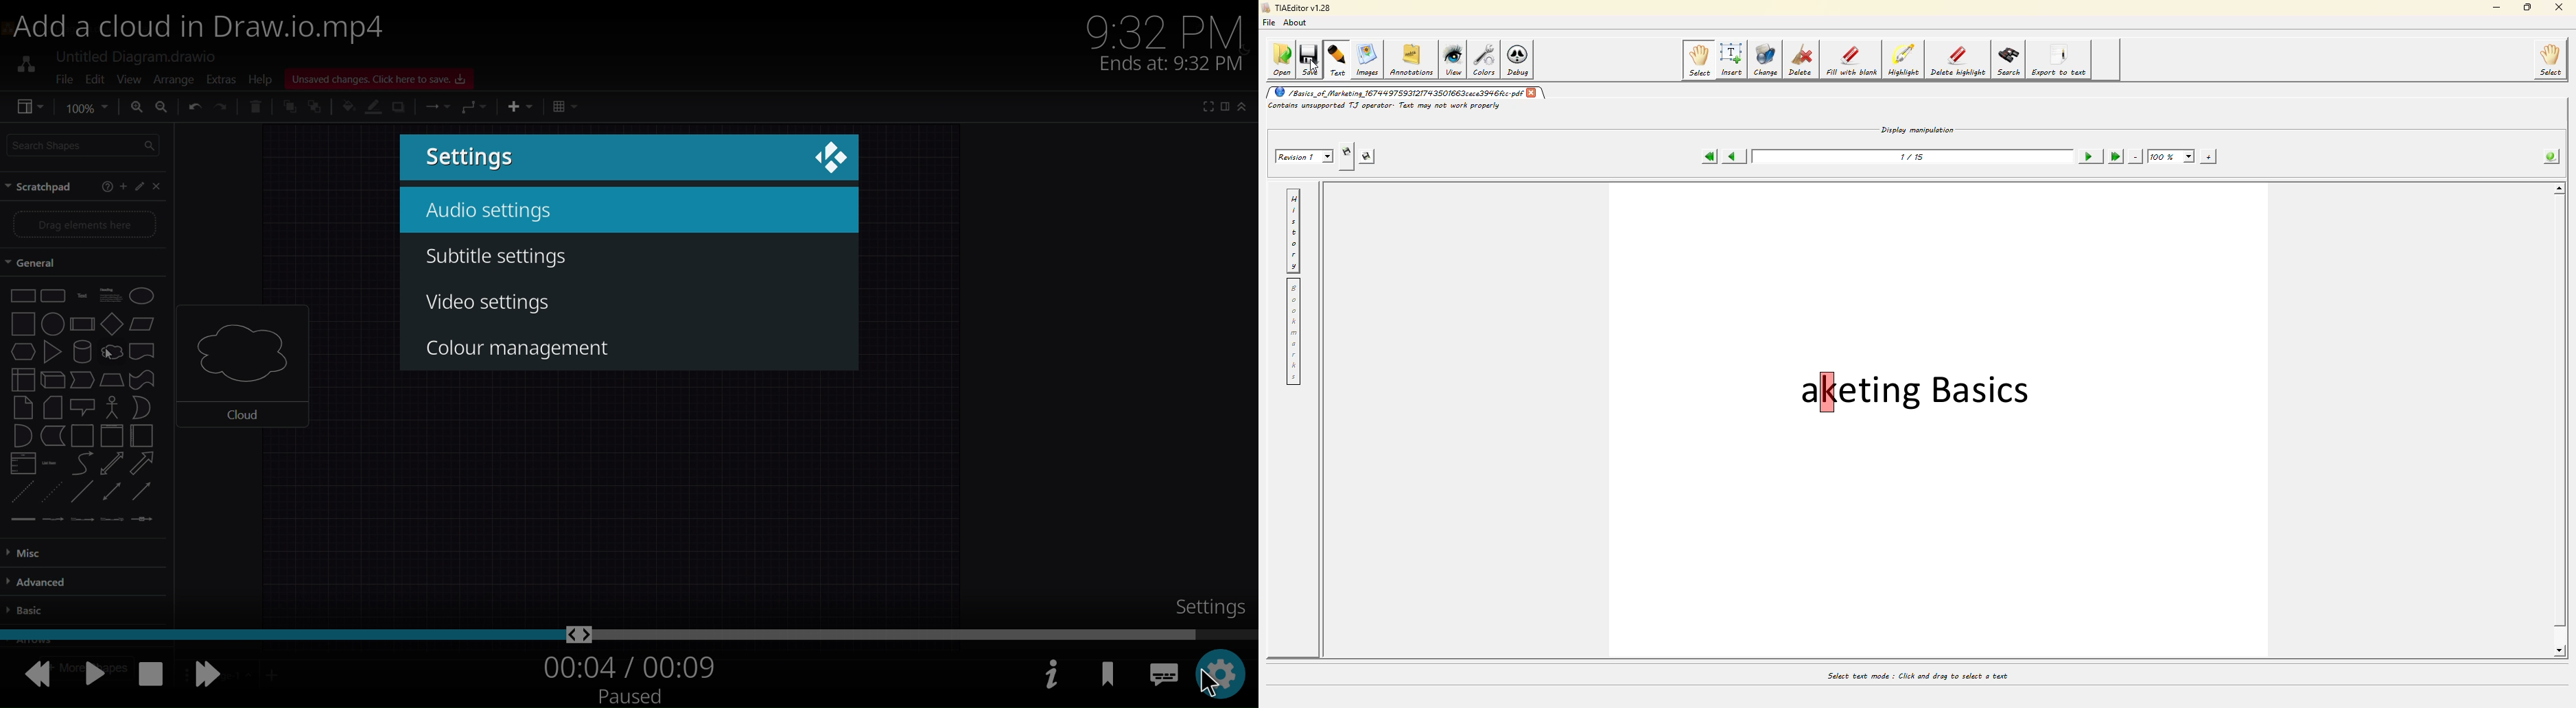 The height and width of the screenshot is (728, 2576). What do you see at coordinates (508, 259) in the screenshot?
I see `subtitle setting` at bounding box center [508, 259].